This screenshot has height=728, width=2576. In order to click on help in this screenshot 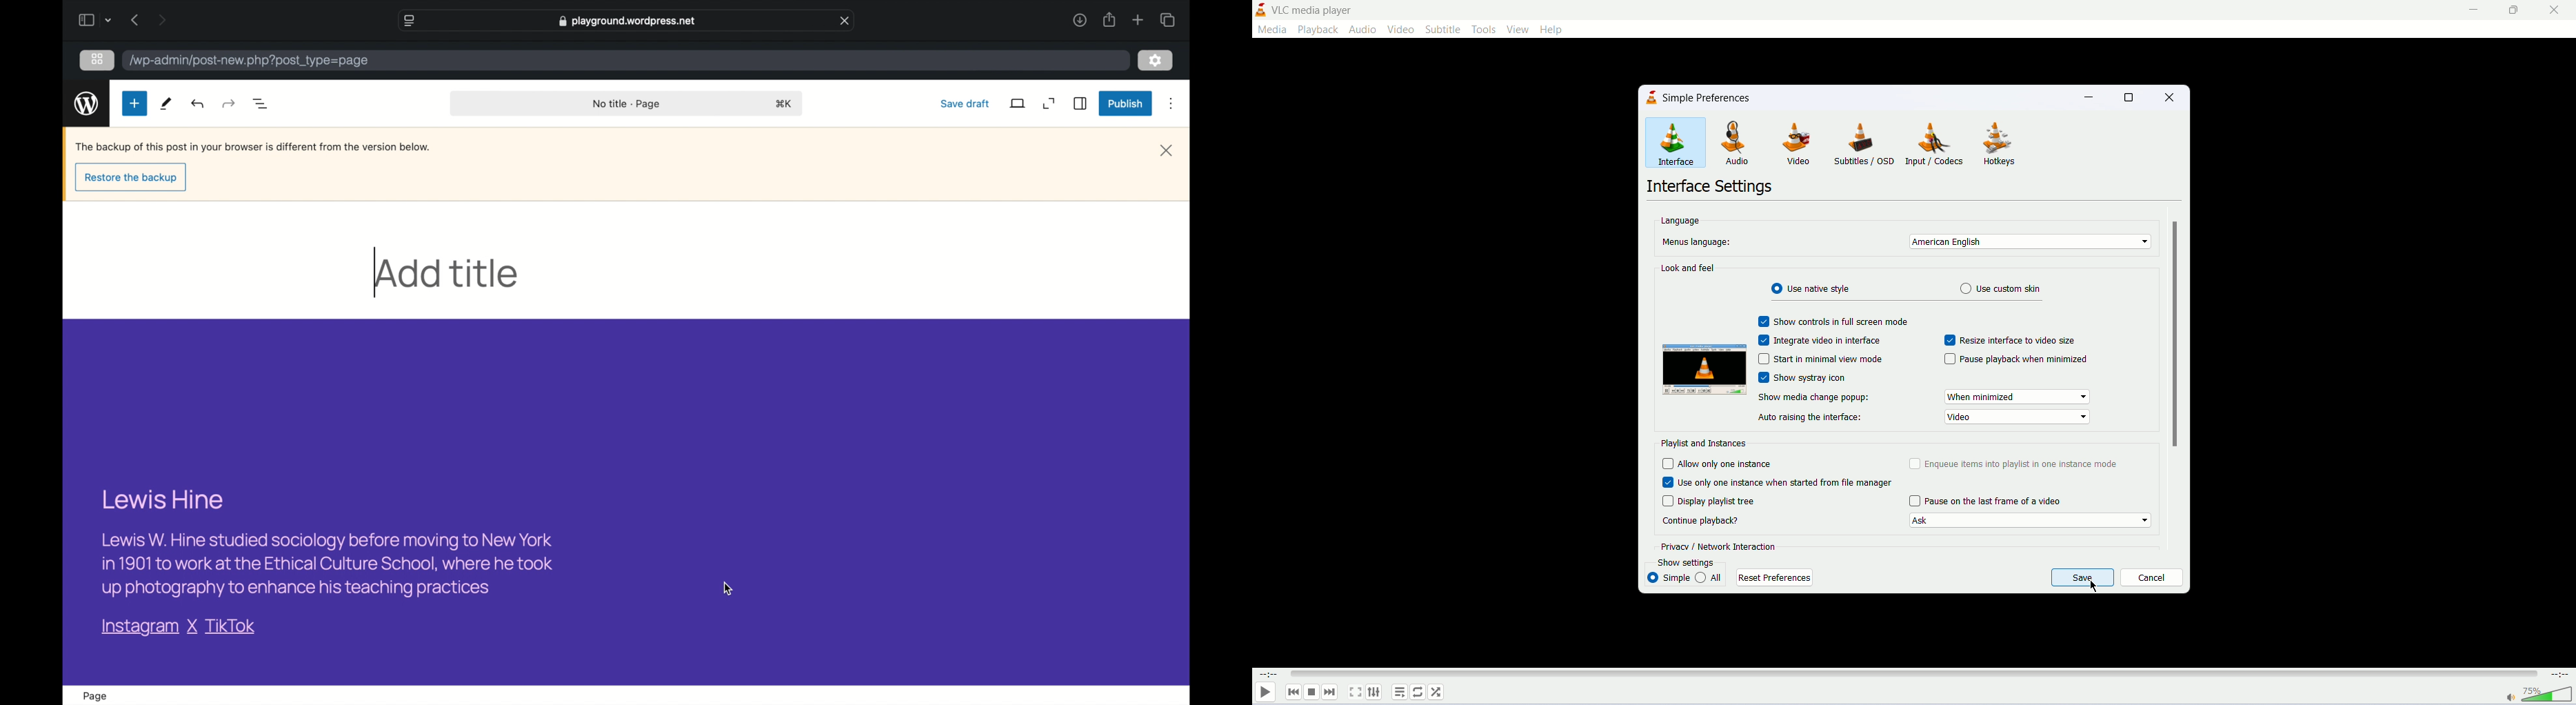, I will do `click(1554, 30)`.